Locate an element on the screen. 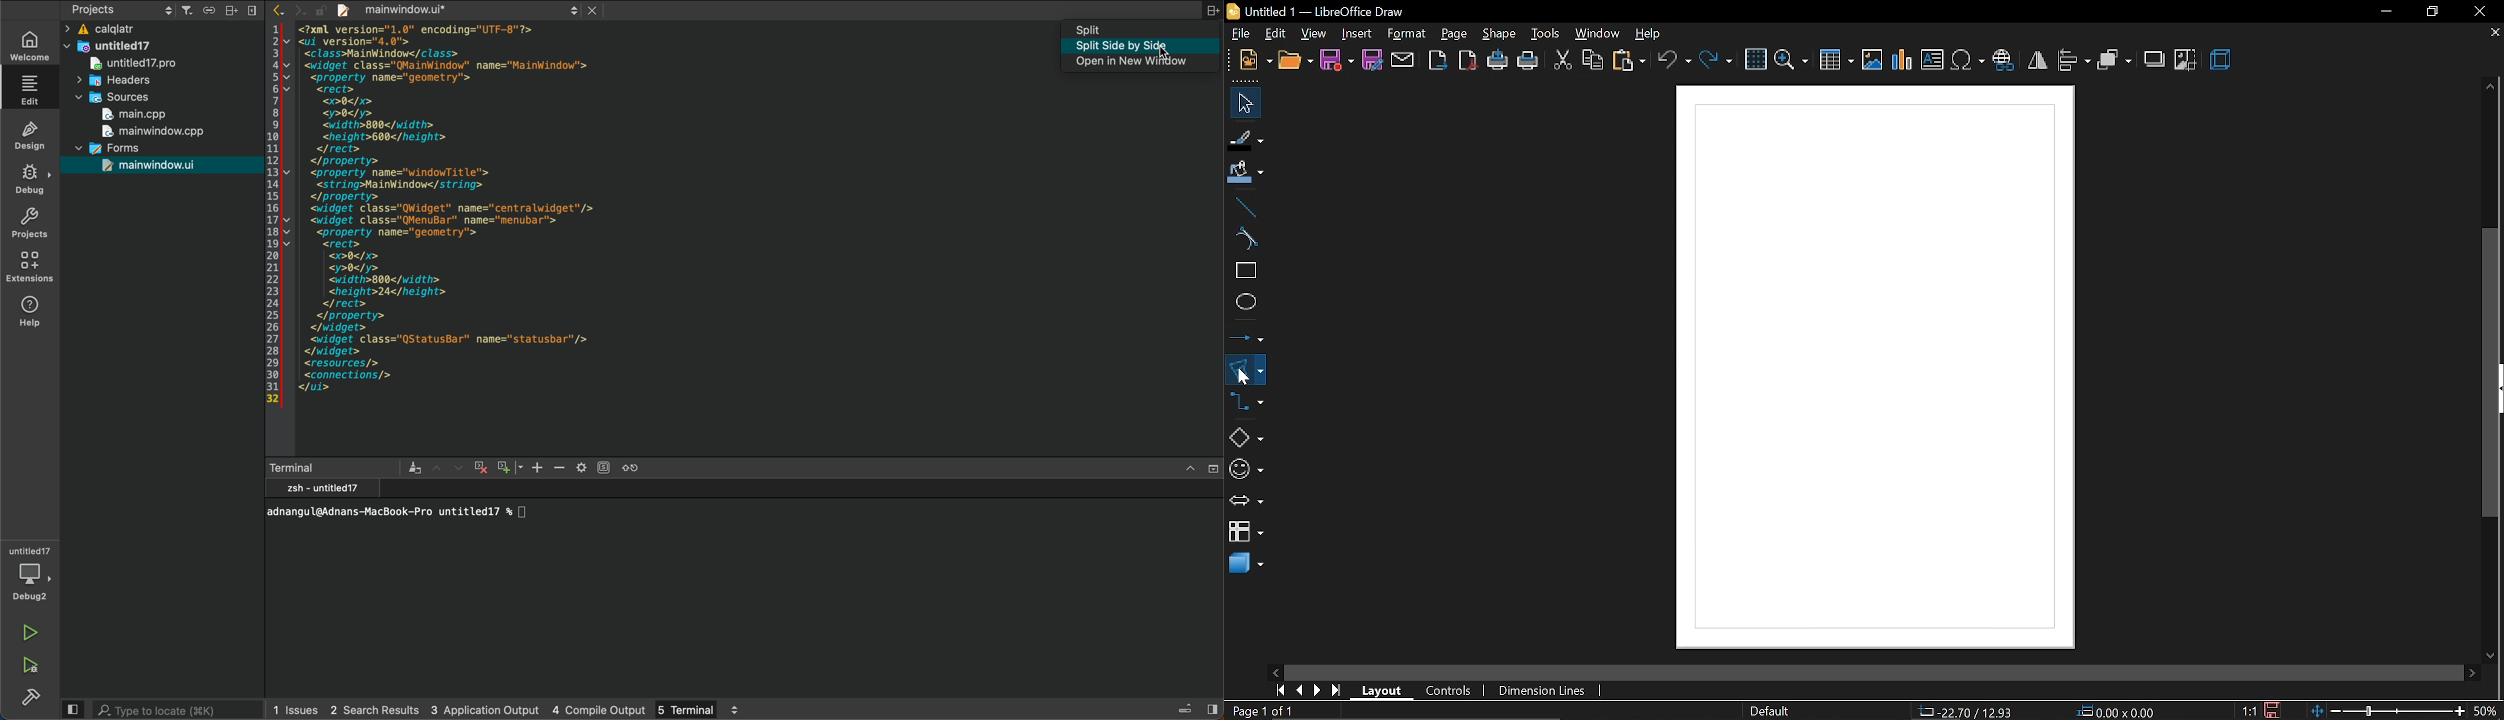 This screenshot has width=2520, height=728. new is located at coordinates (1256, 60).